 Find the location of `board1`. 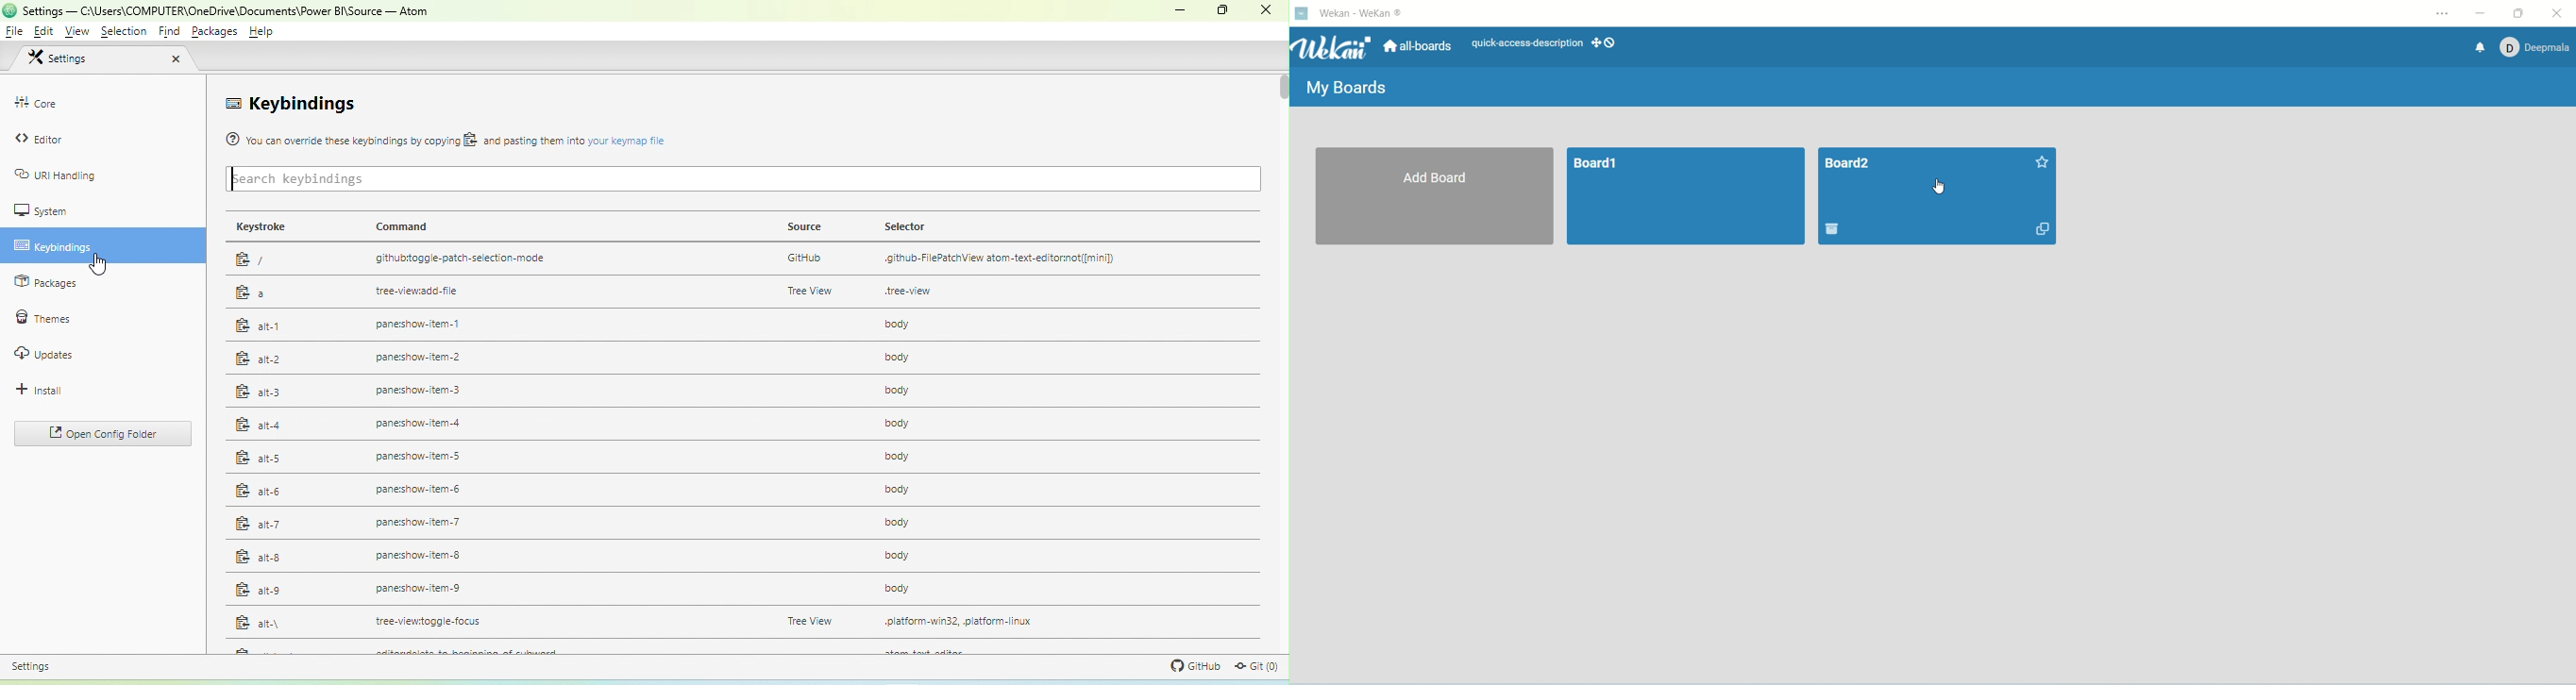

board1 is located at coordinates (1686, 197).